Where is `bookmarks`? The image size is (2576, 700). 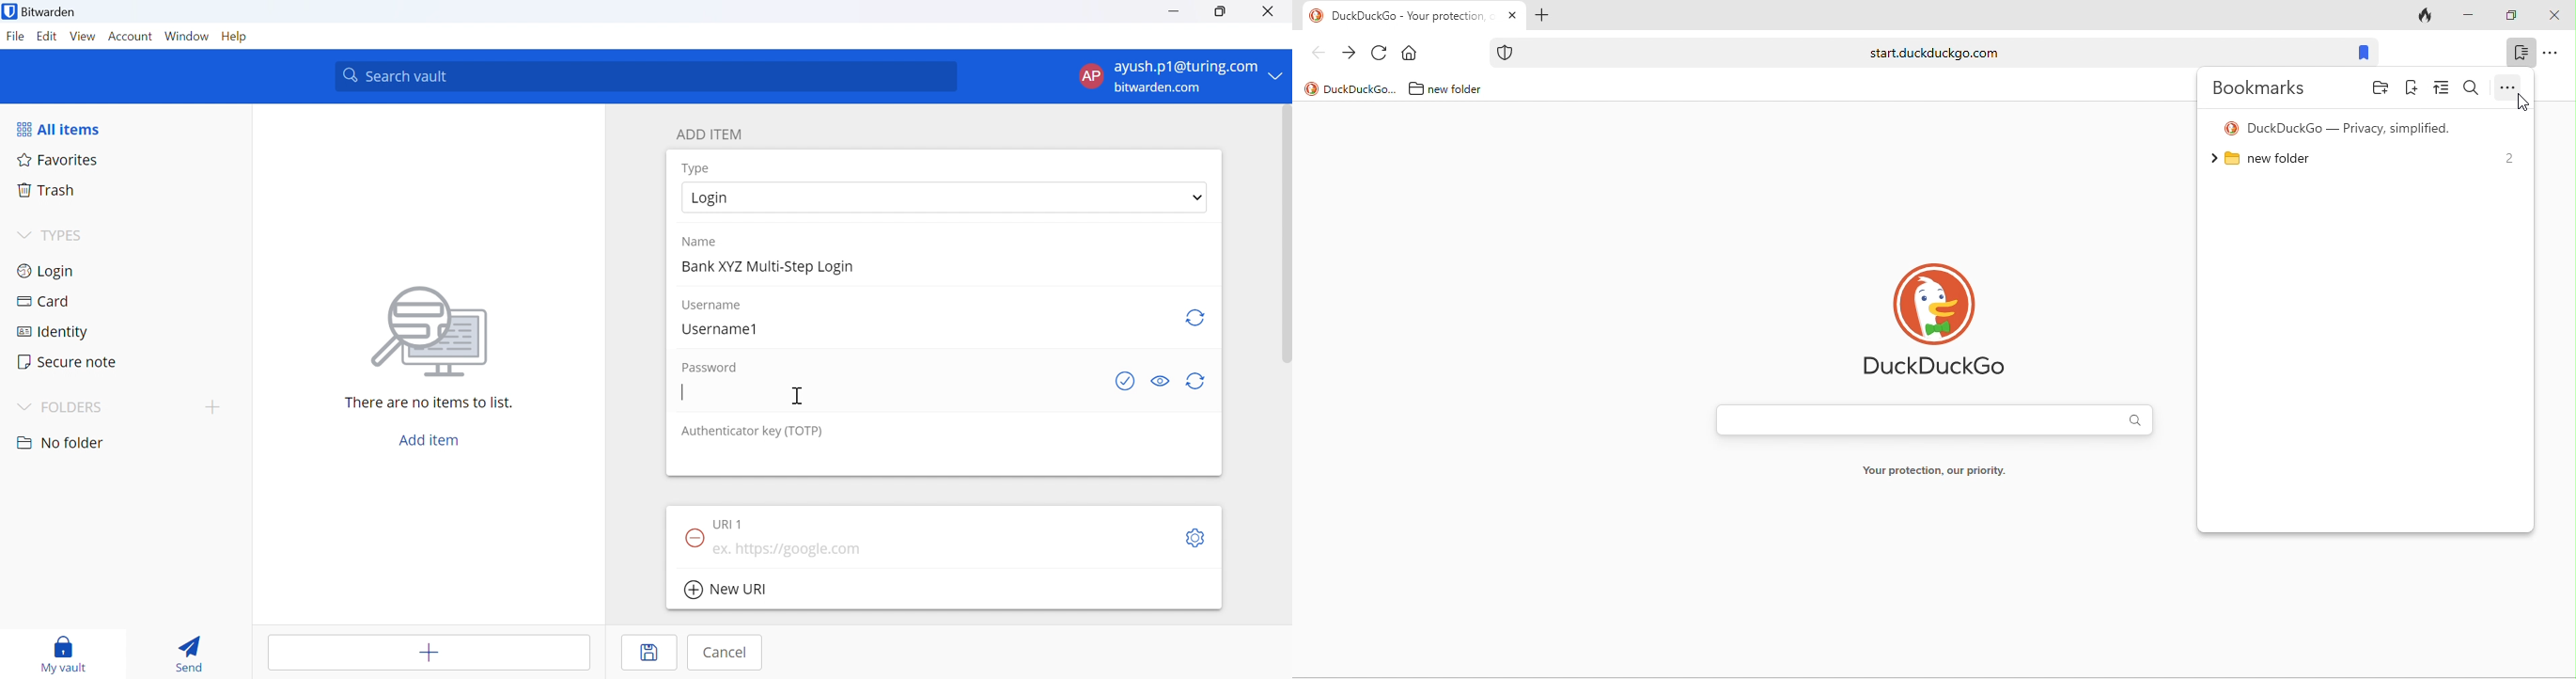
bookmarks is located at coordinates (2258, 87).